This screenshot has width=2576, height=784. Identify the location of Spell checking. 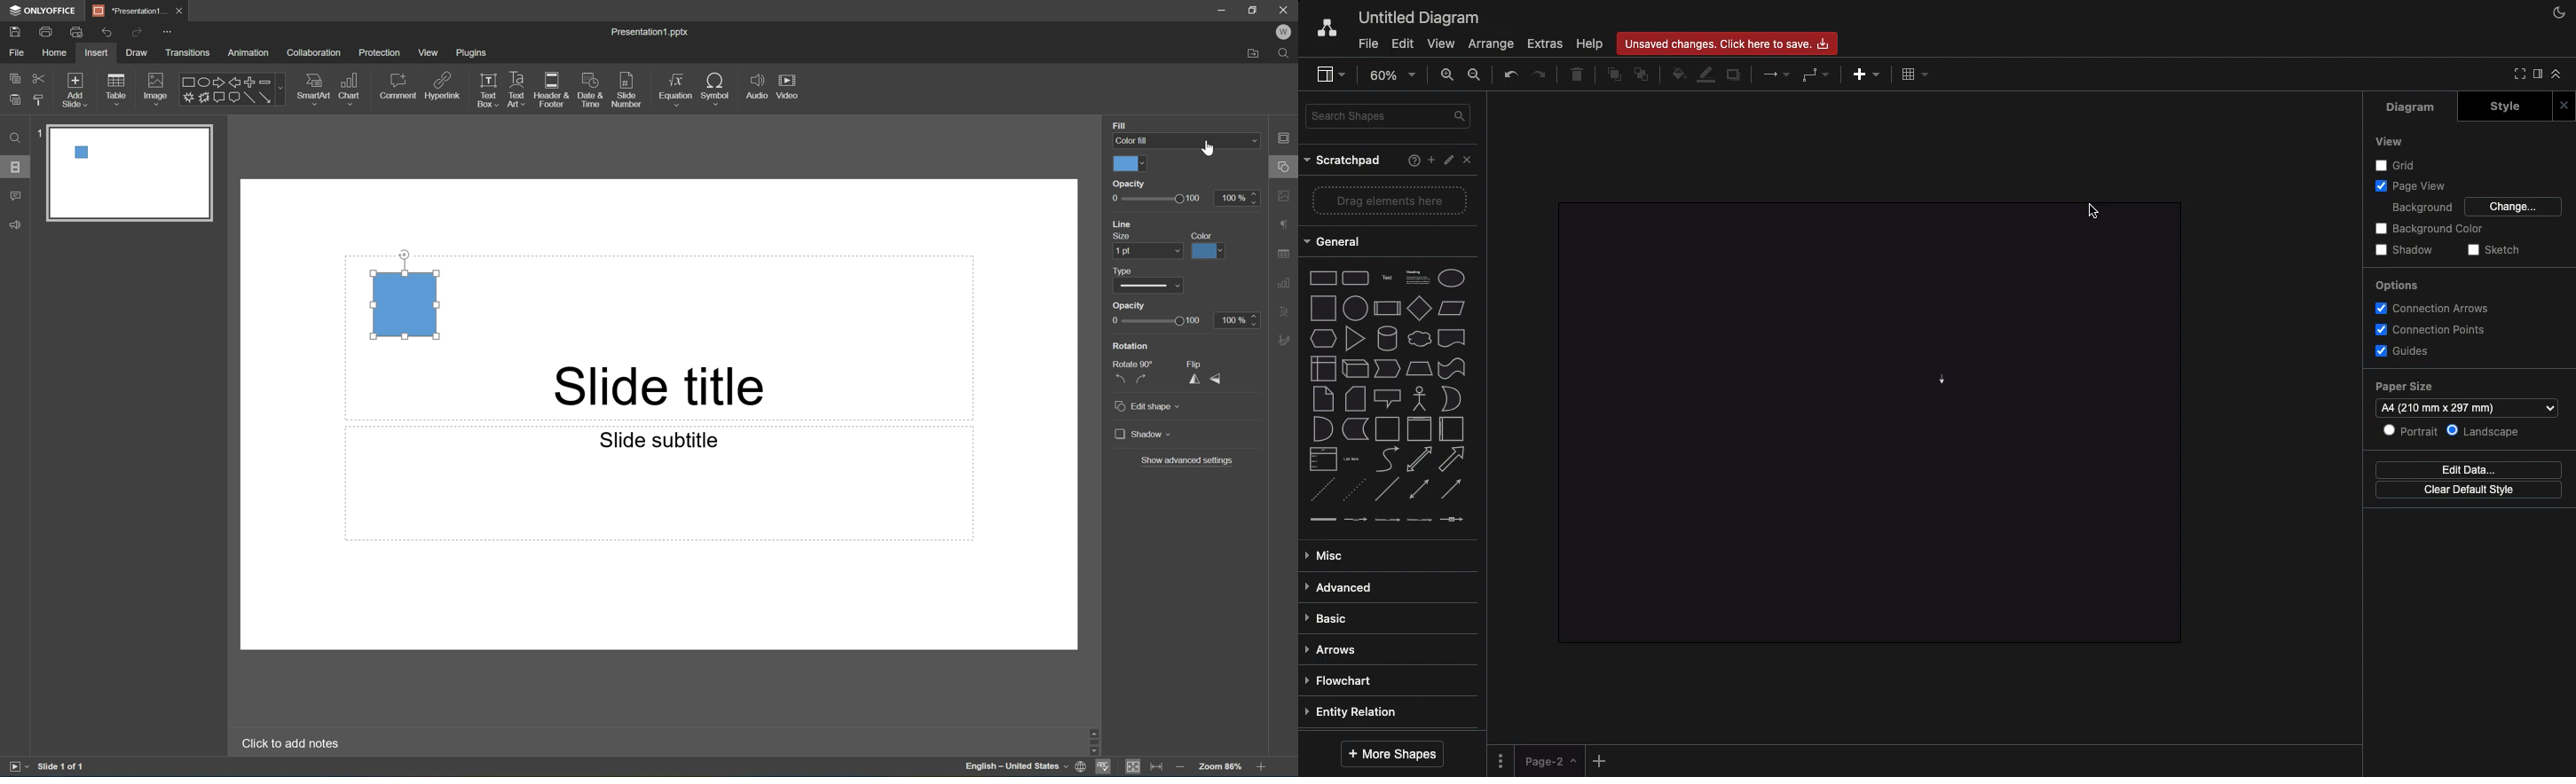
(1104, 767).